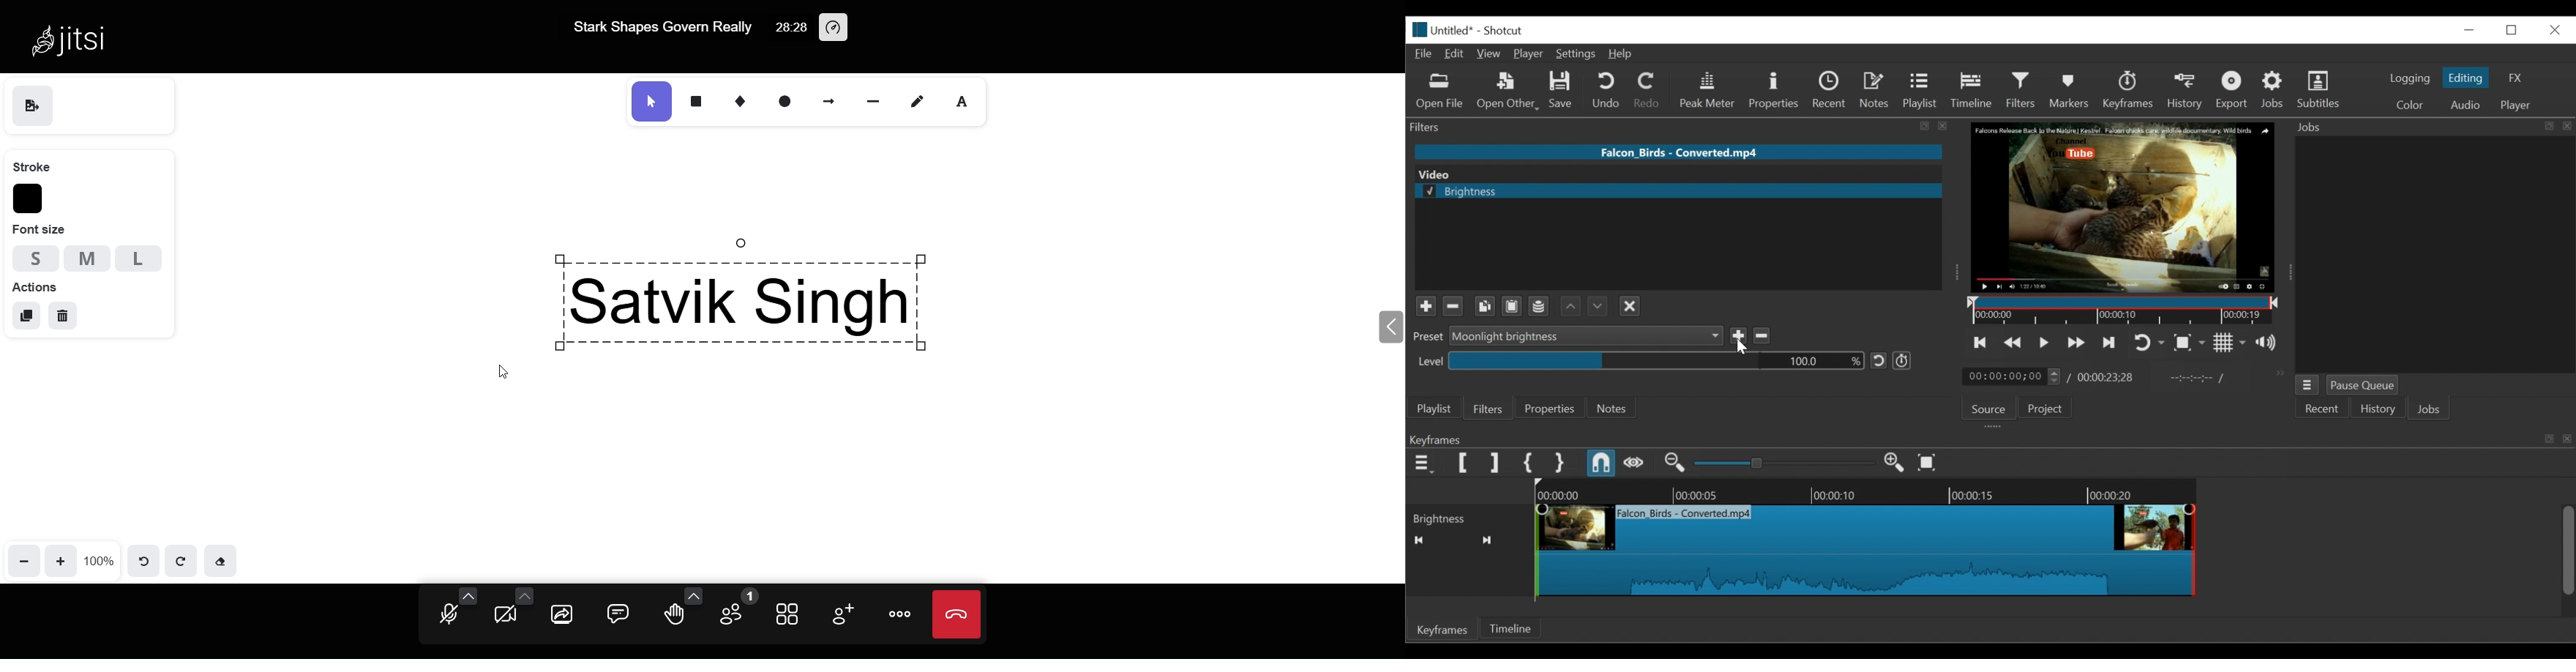 The image size is (2576, 672). What do you see at coordinates (1774, 91) in the screenshot?
I see `Properties` at bounding box center [1774, 91].